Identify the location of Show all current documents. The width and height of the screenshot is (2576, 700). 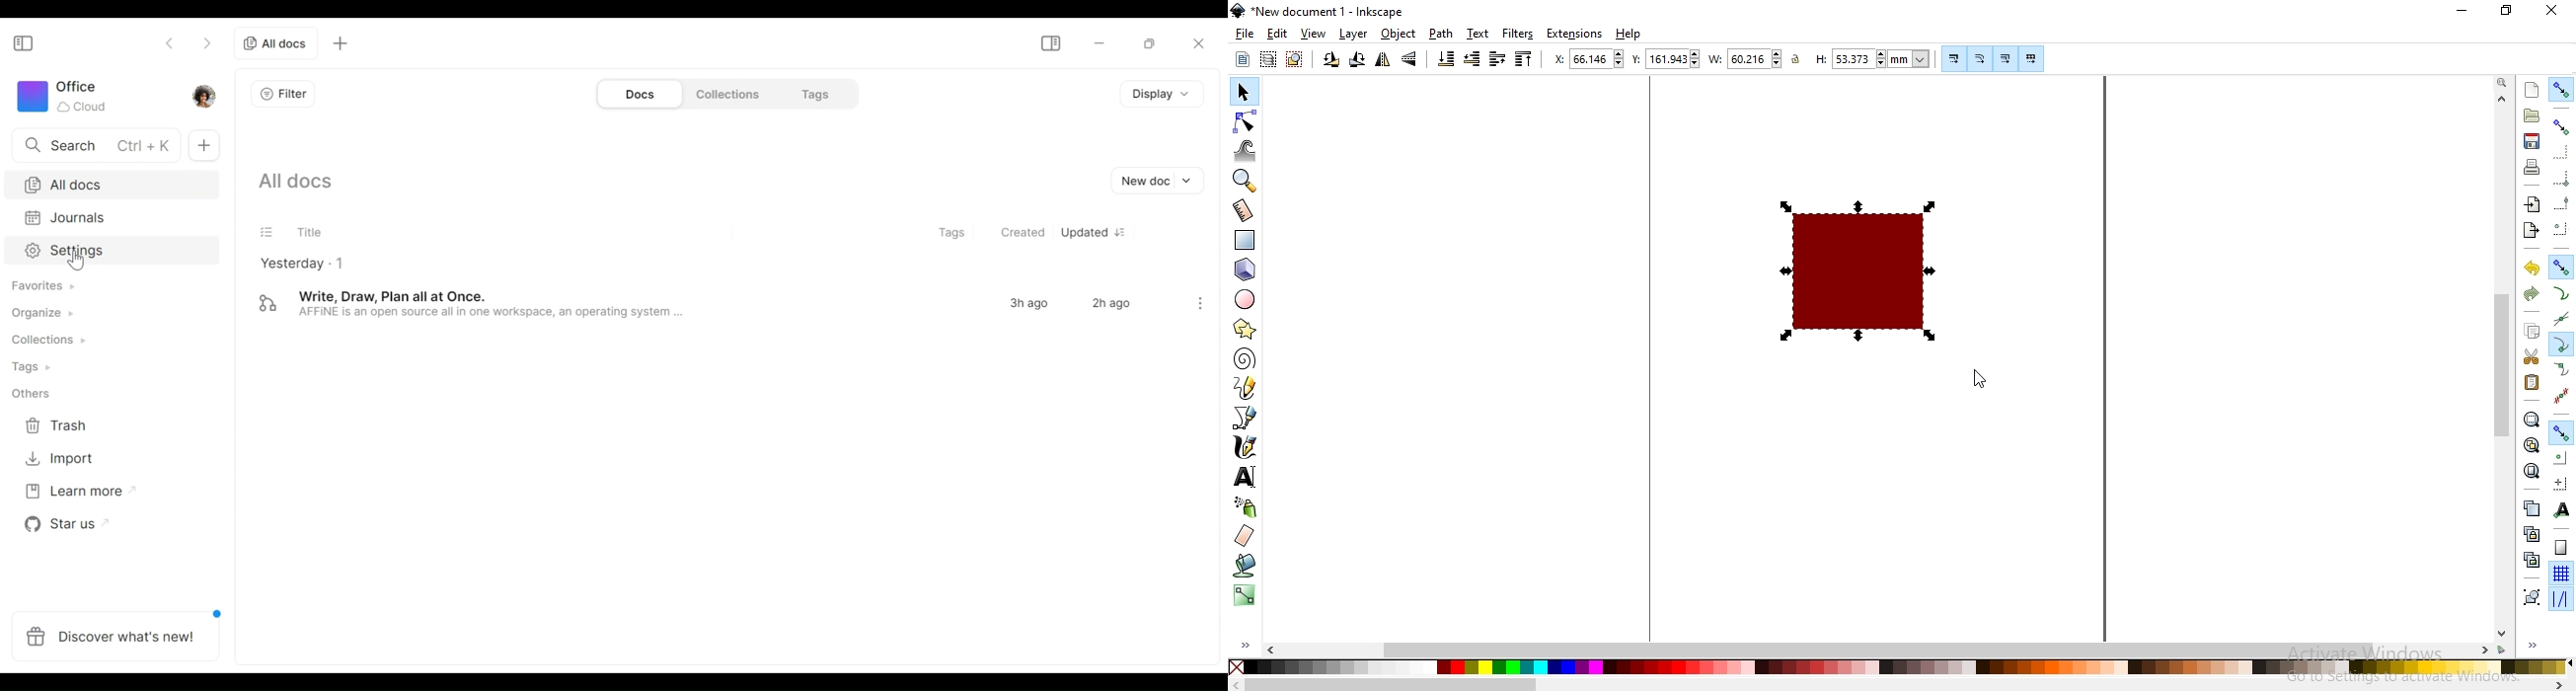
(290, 182).